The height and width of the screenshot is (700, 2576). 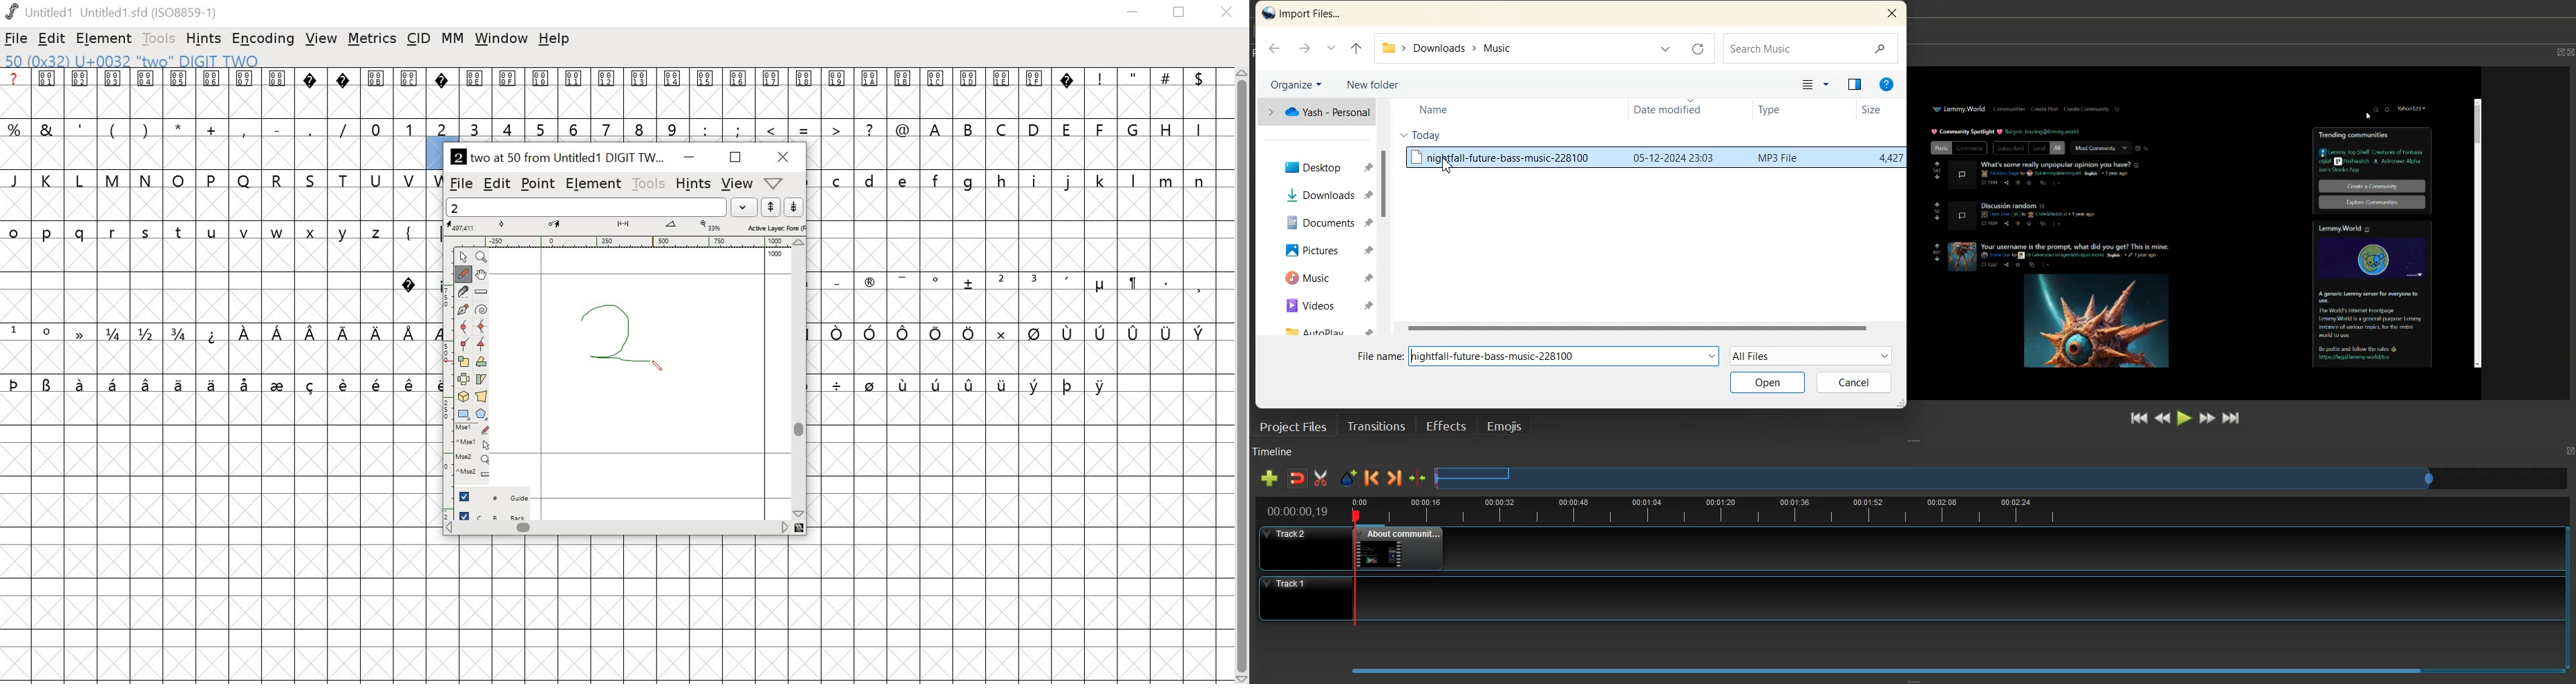 I want to click on dropdown, so click(x=745, y=207).